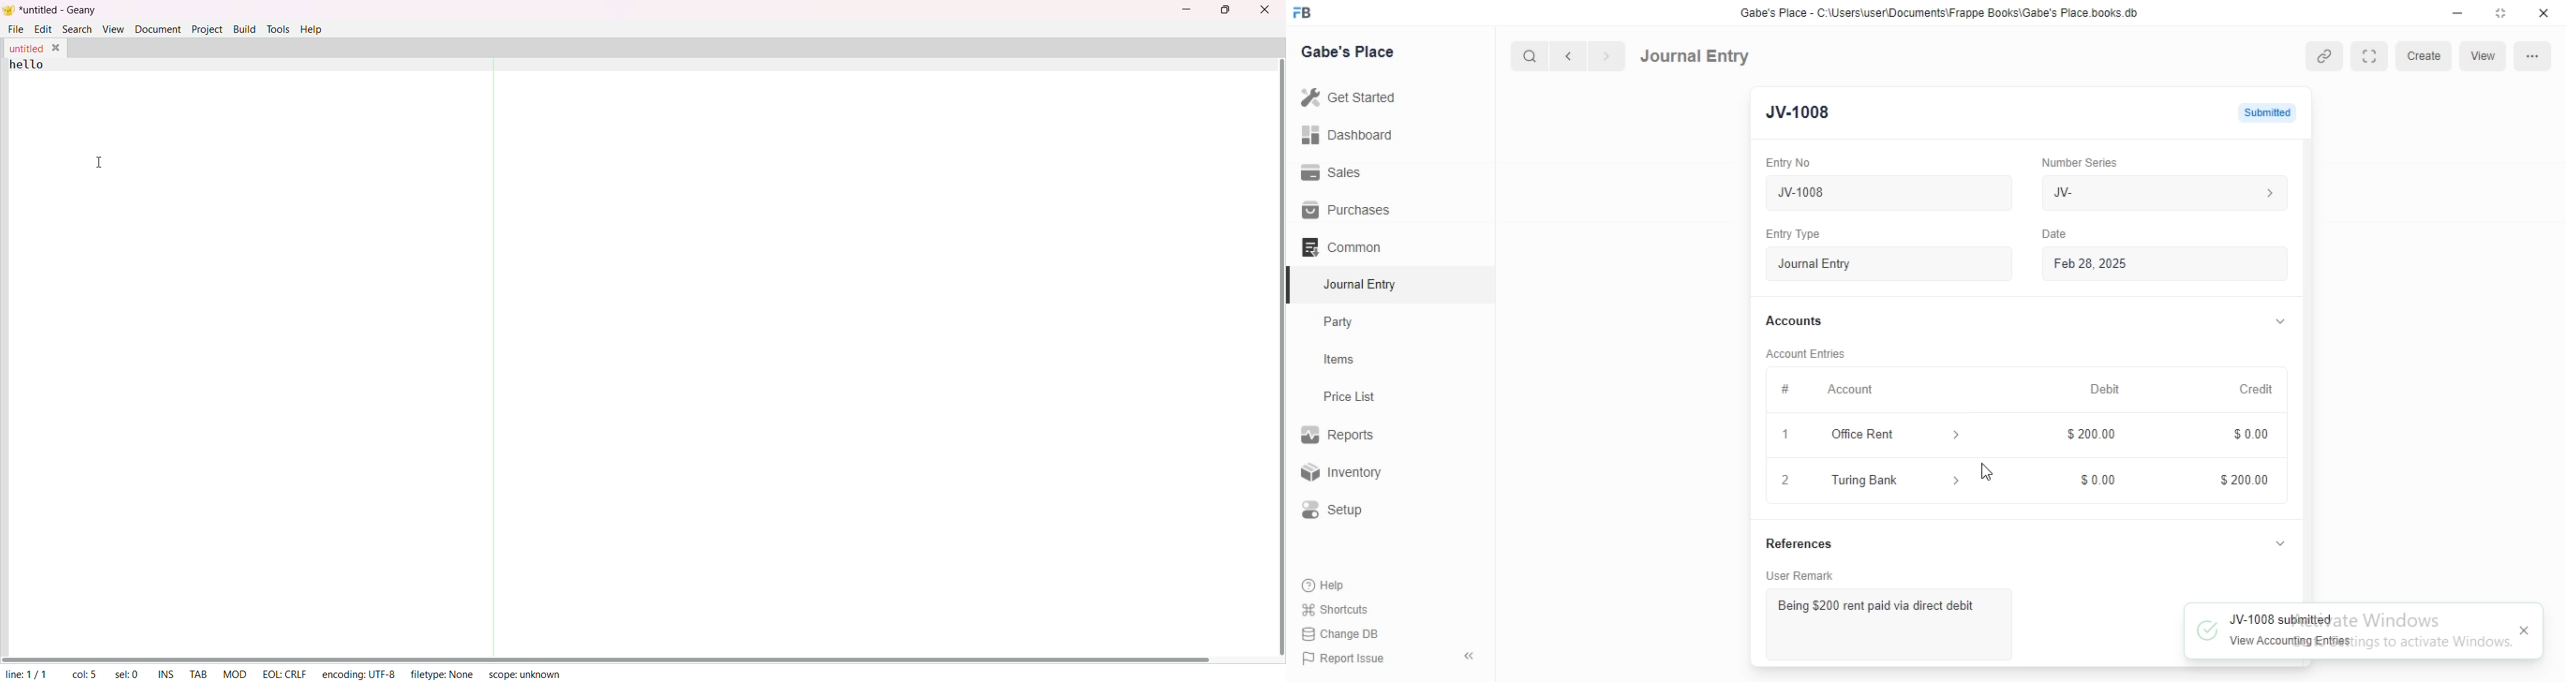 This screenshot has height=700, width=2576. I want to click on Journal Entry, so click(1695, 56).